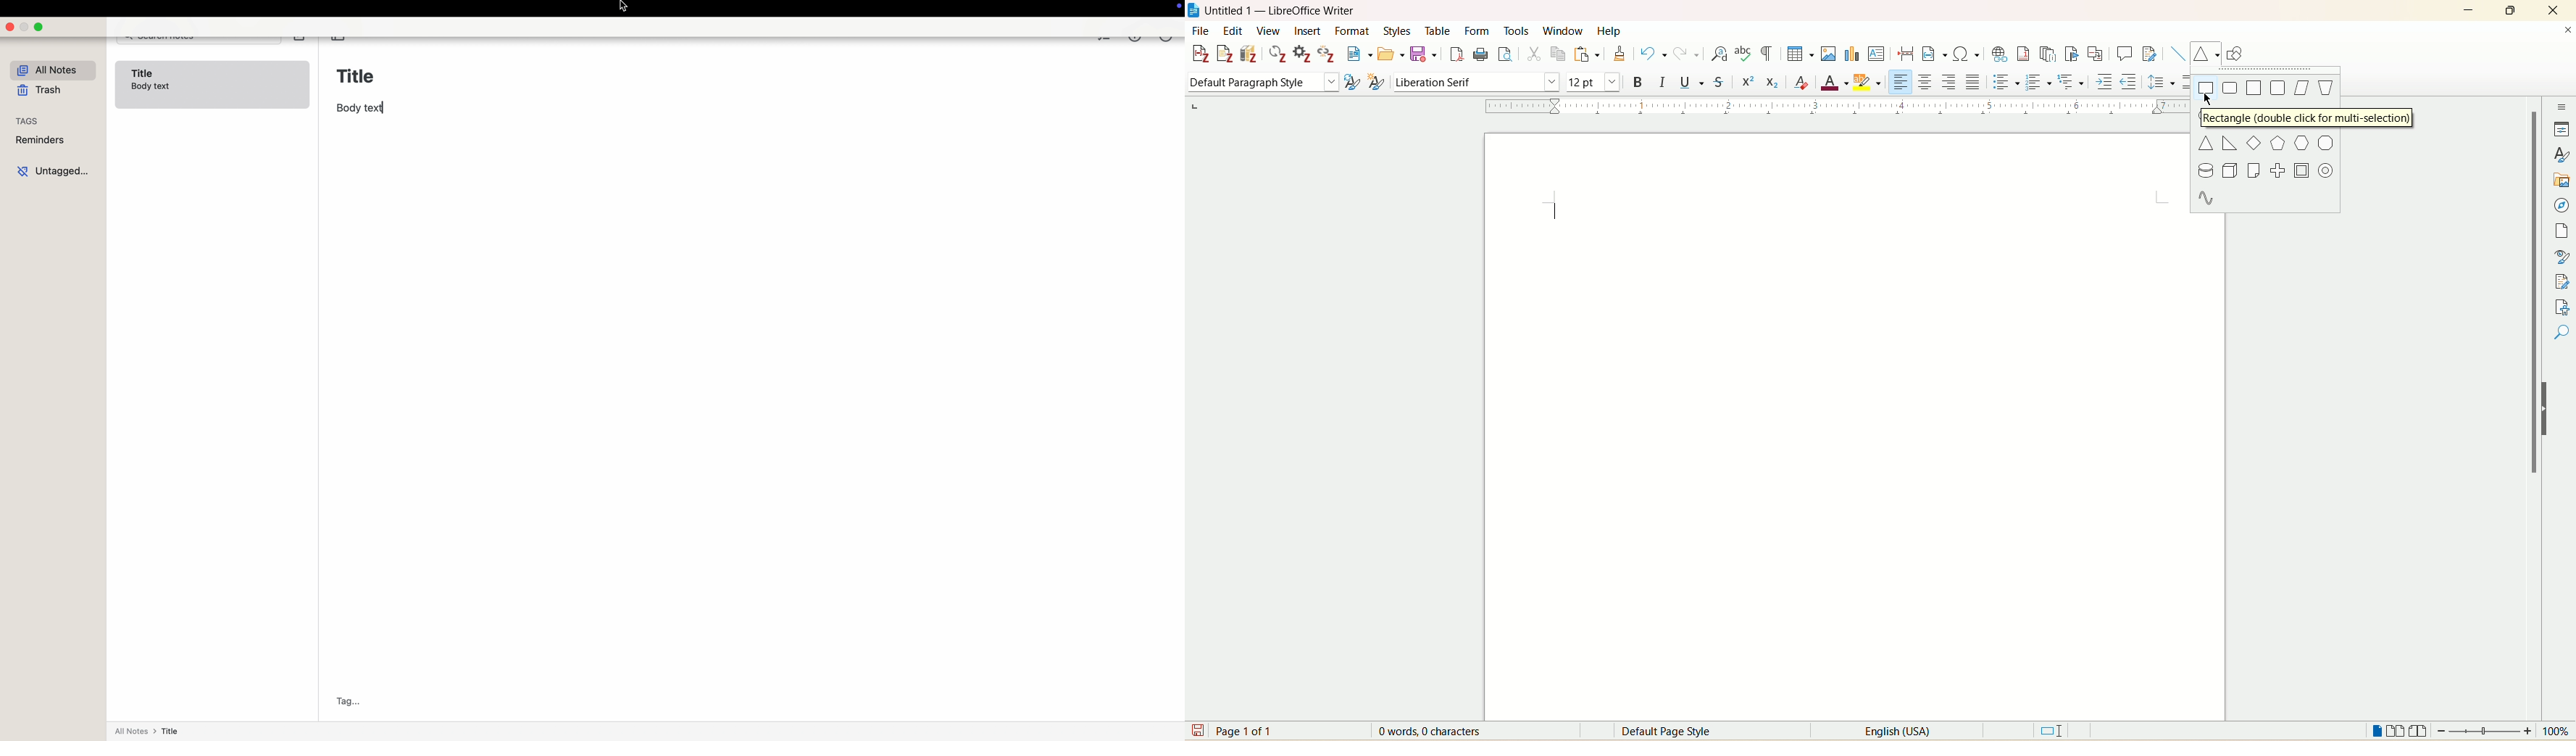 This screenshot has height=756, width=2576. Describe the element at coordinates (2325, 144) in the screenshot. I see `octagon` at that location.